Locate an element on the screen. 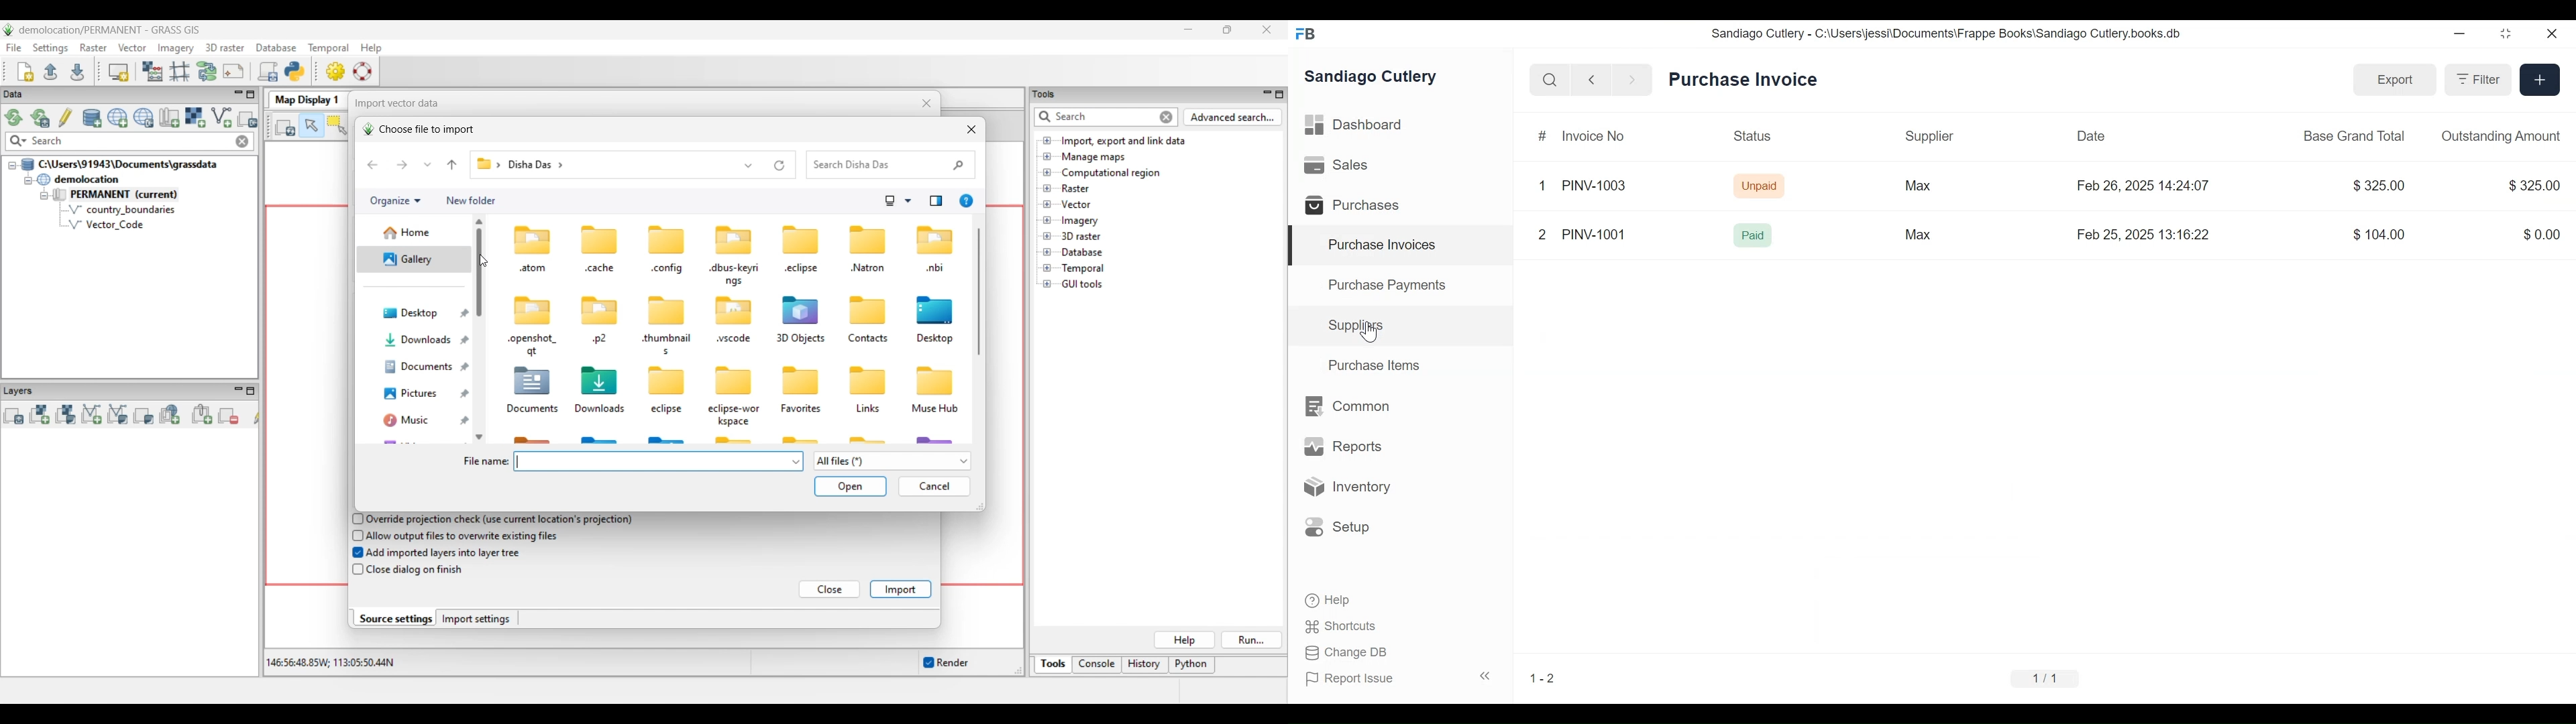  close is located at coordinates (2553, 36).